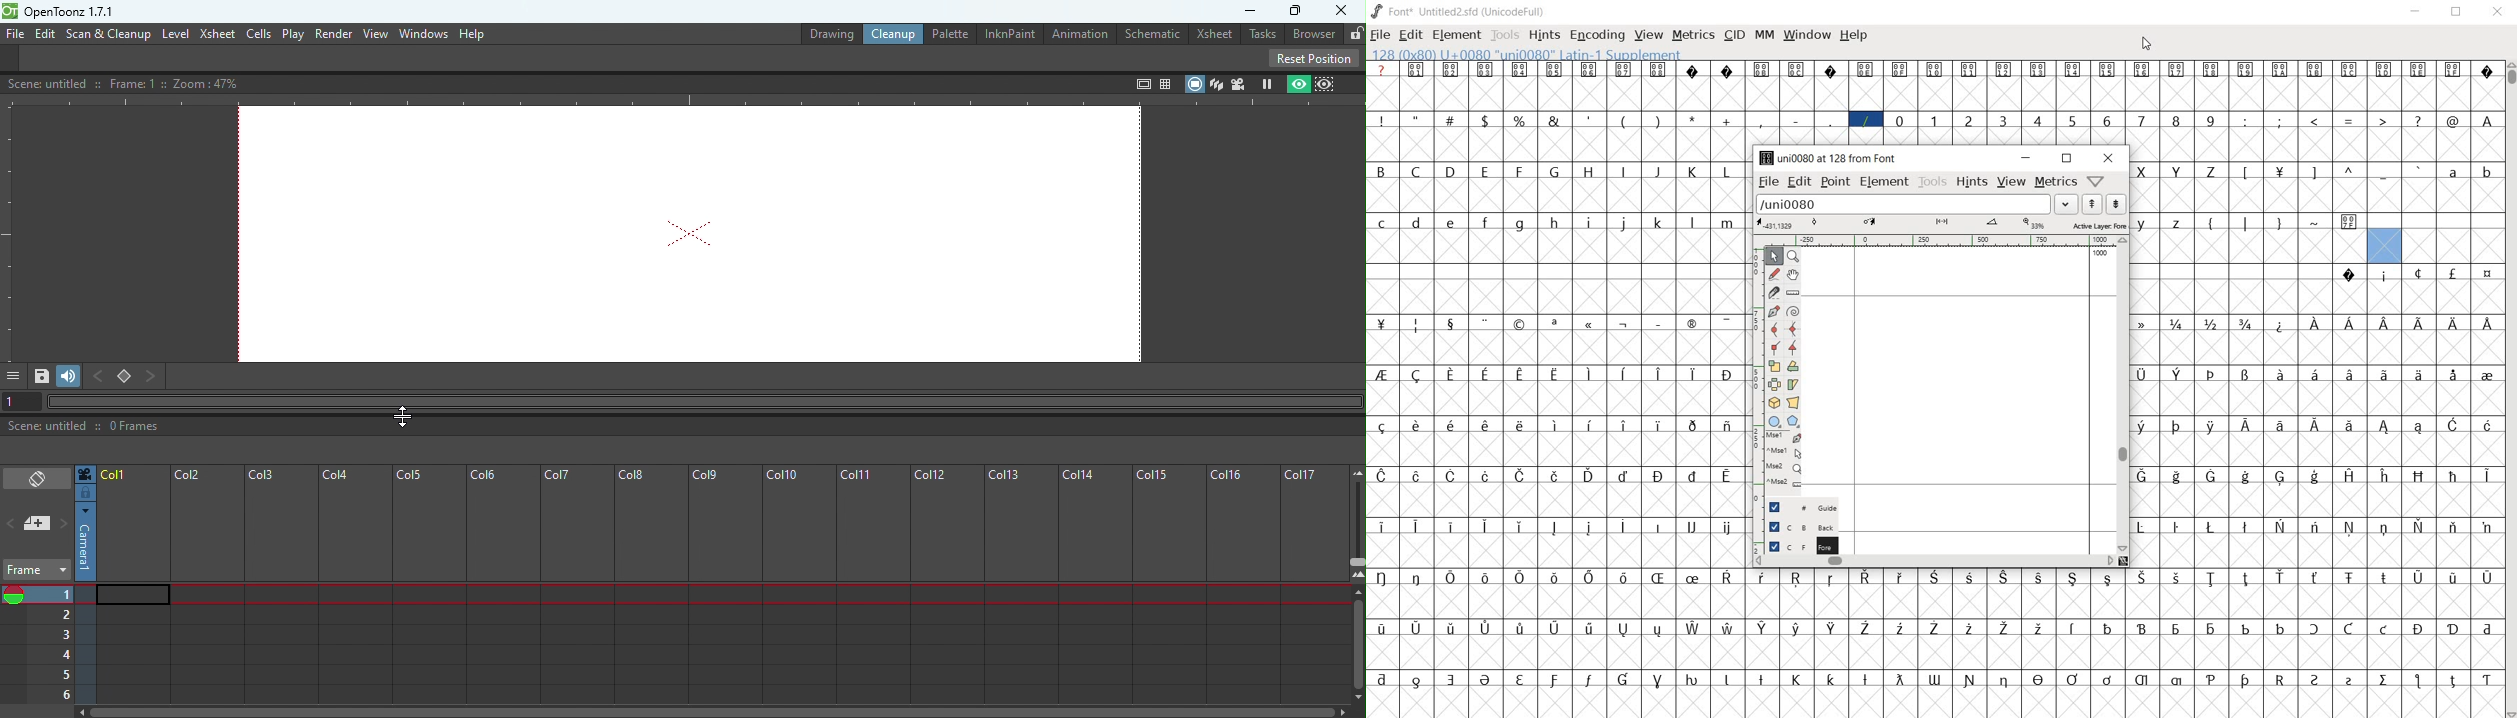  I want to click on glyph, so click(1556, 425).